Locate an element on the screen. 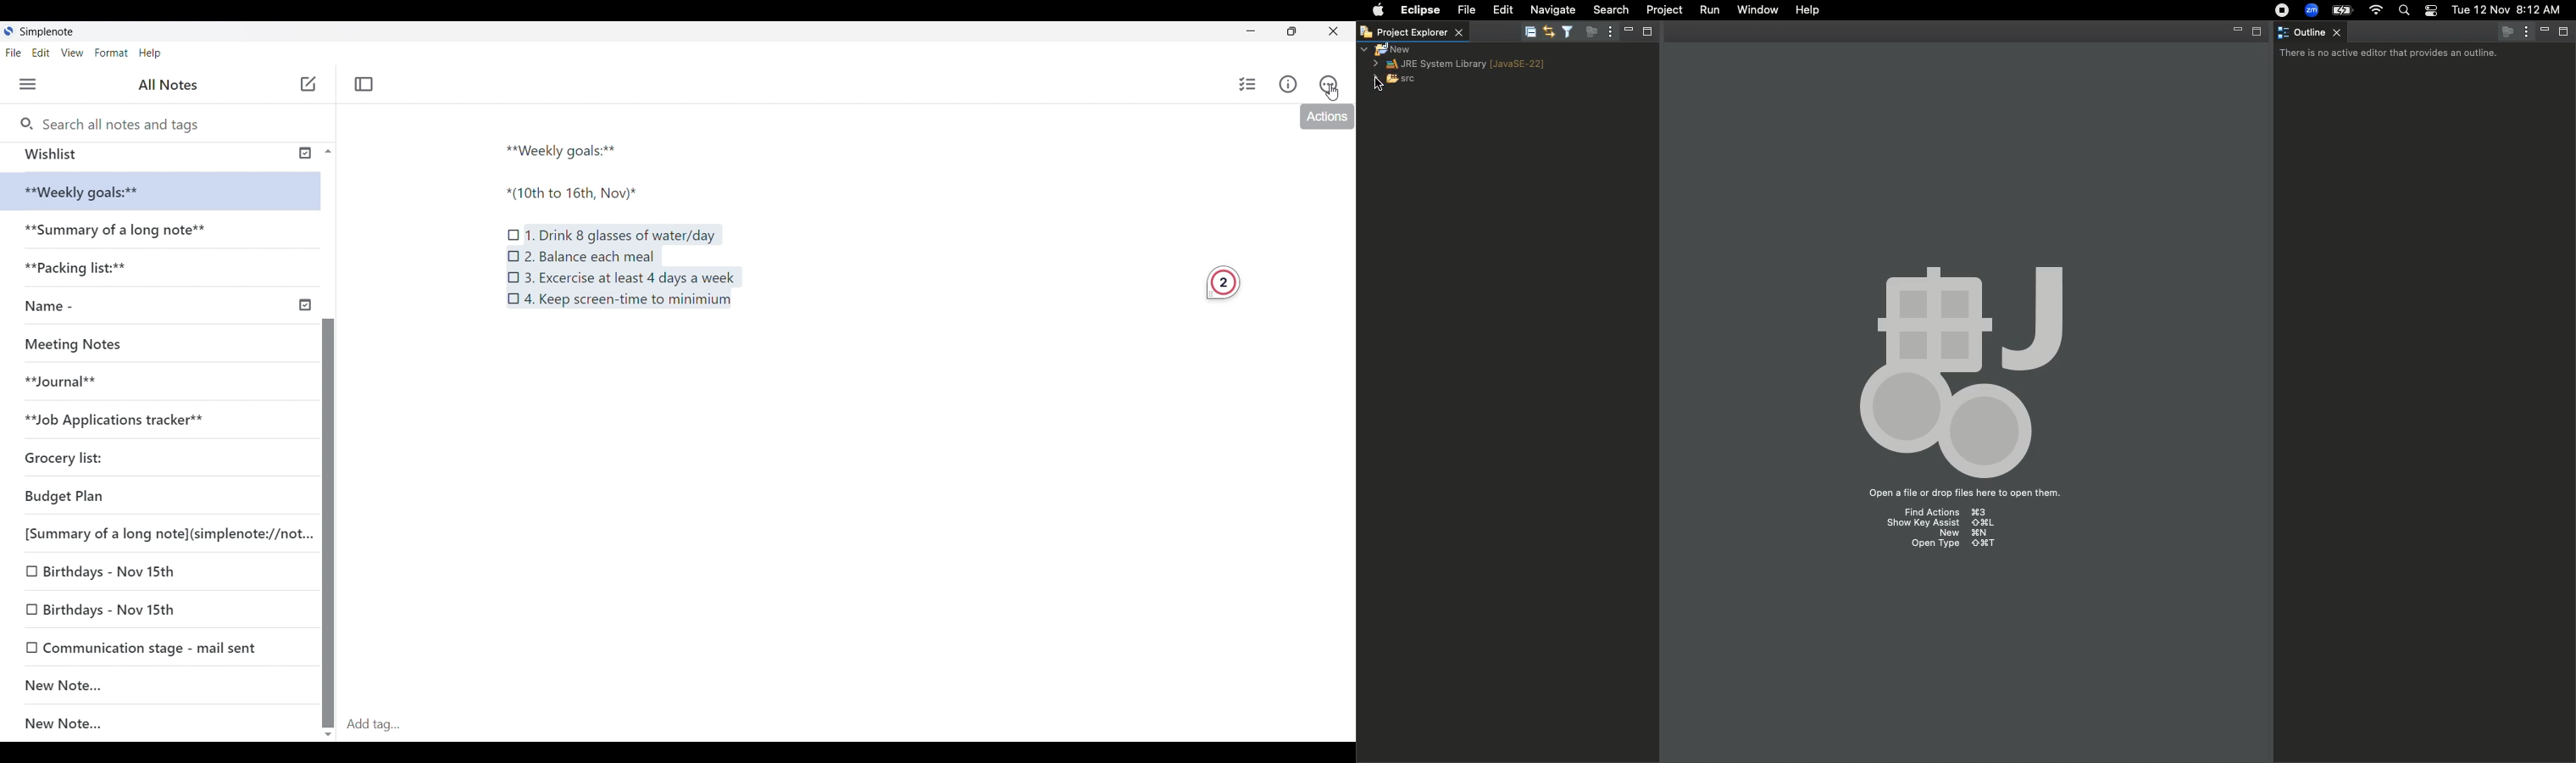 The height and width of the screenshot is (784, 2576). 2. Balance each meal is located at coordinates (589, 256).